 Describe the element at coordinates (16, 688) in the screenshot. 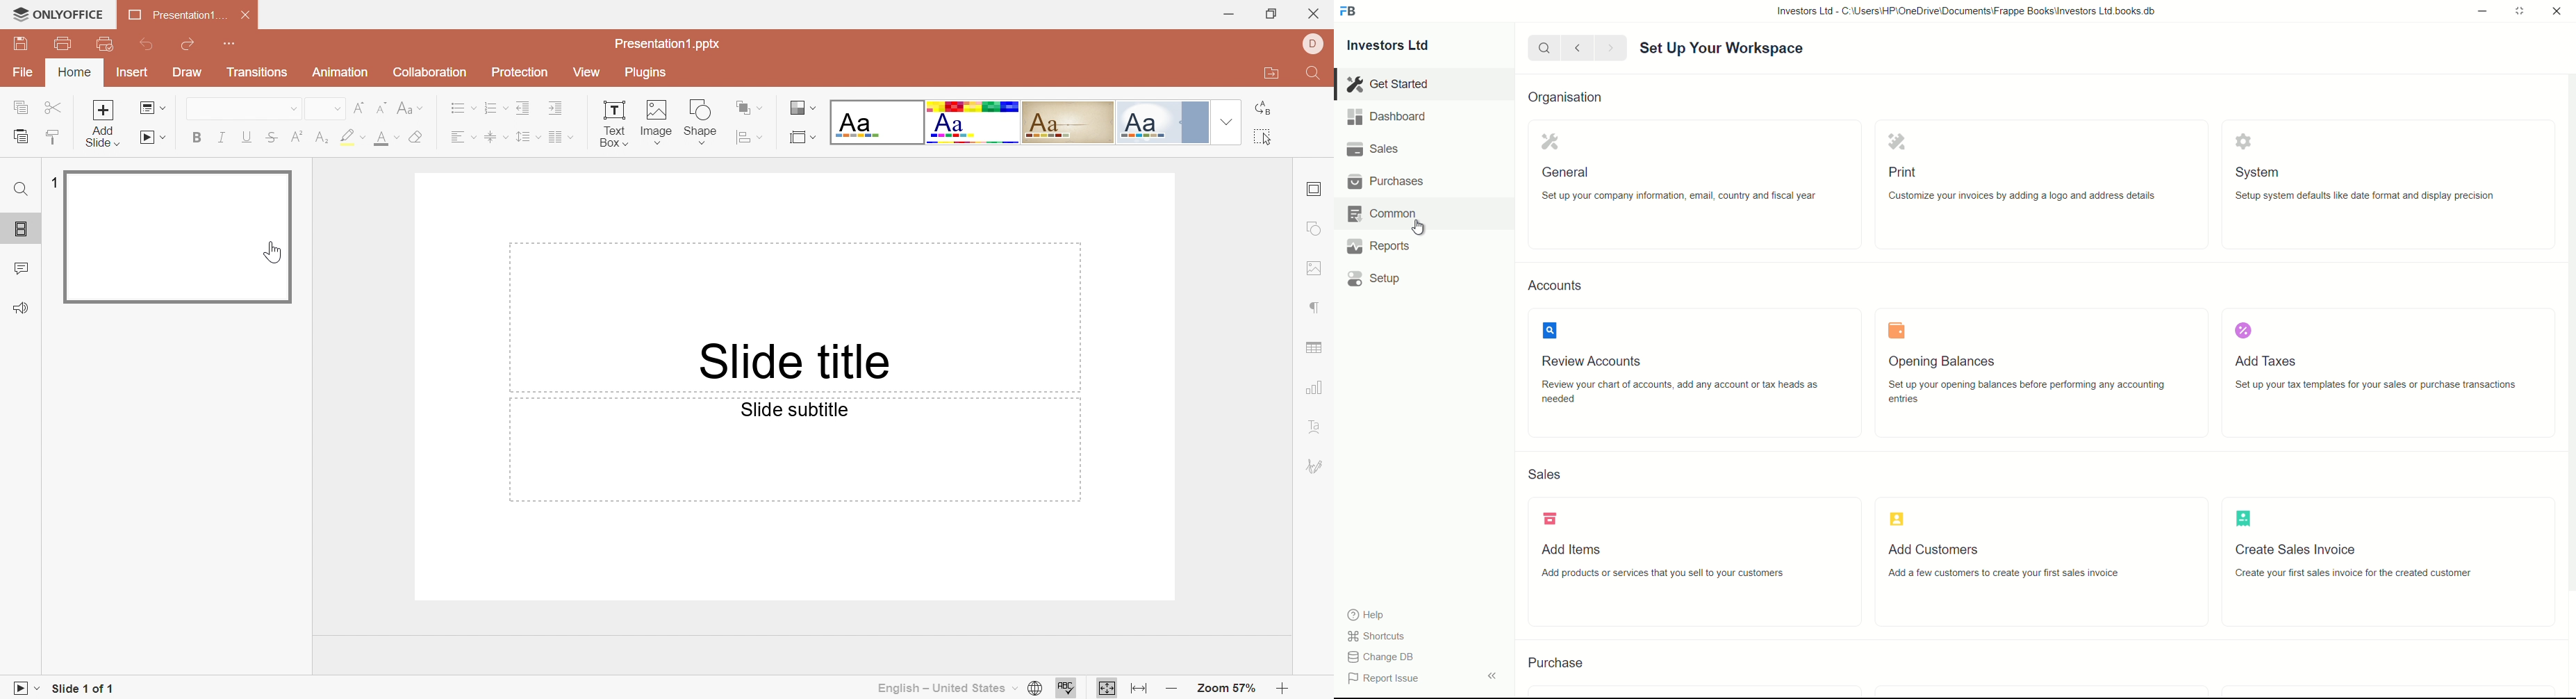

I see `Slideshow` at that location.